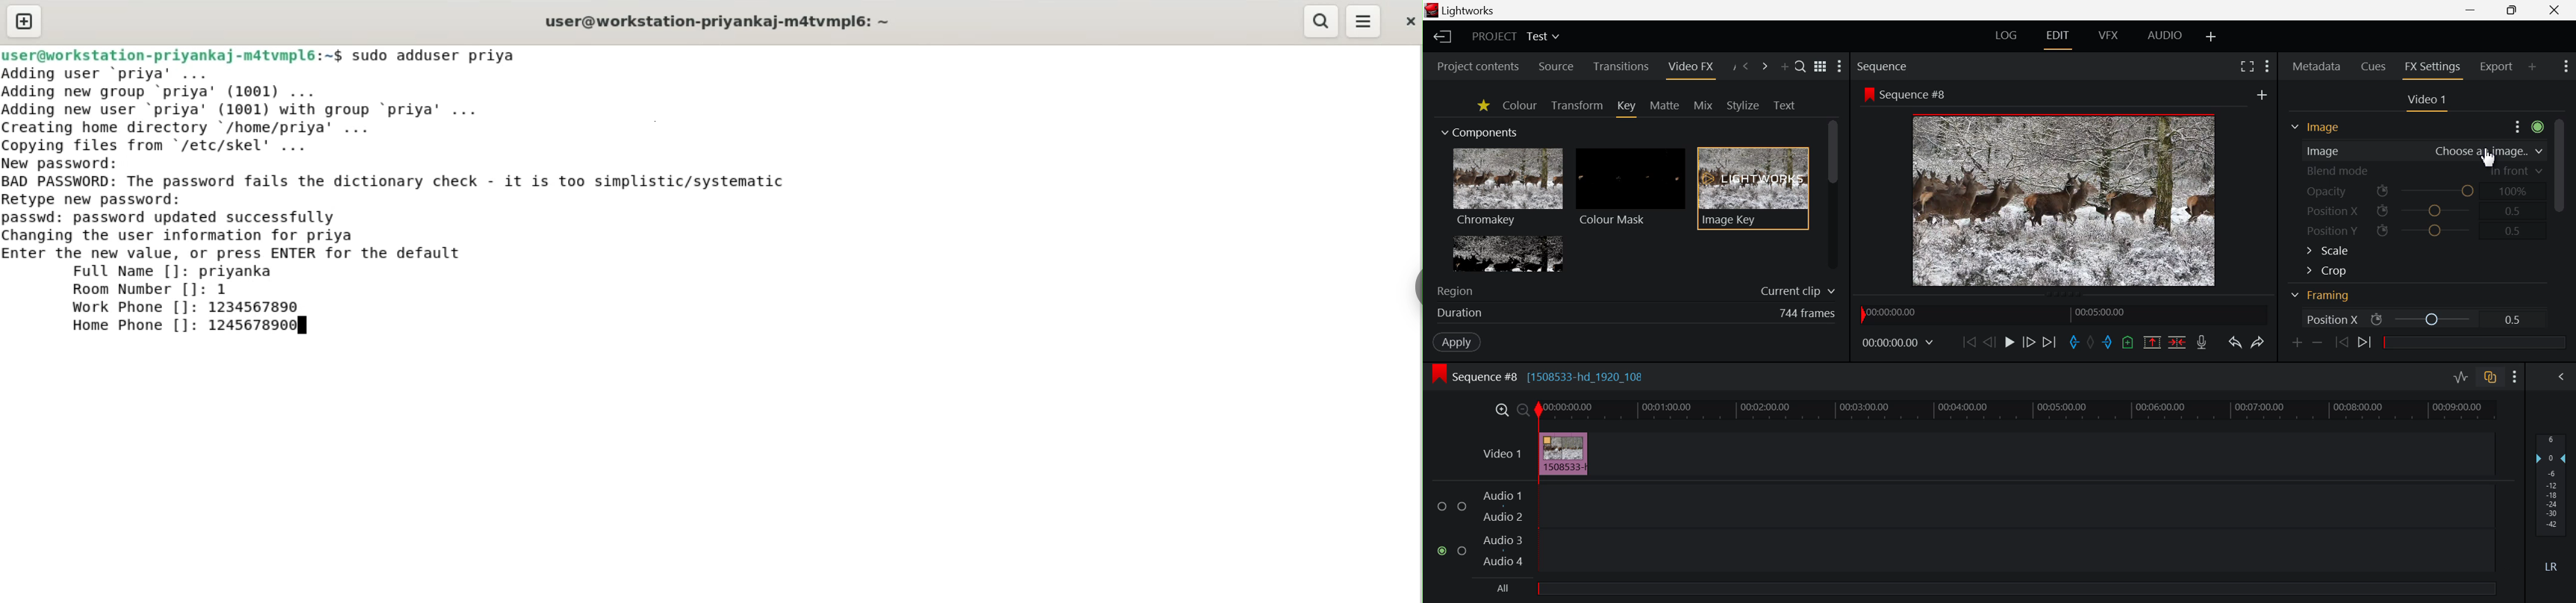 The height and width of the screenshot is (616, 2576). Describe the element at coordinates (2432, 318) in the screenshot. I see `Position X` at that location.